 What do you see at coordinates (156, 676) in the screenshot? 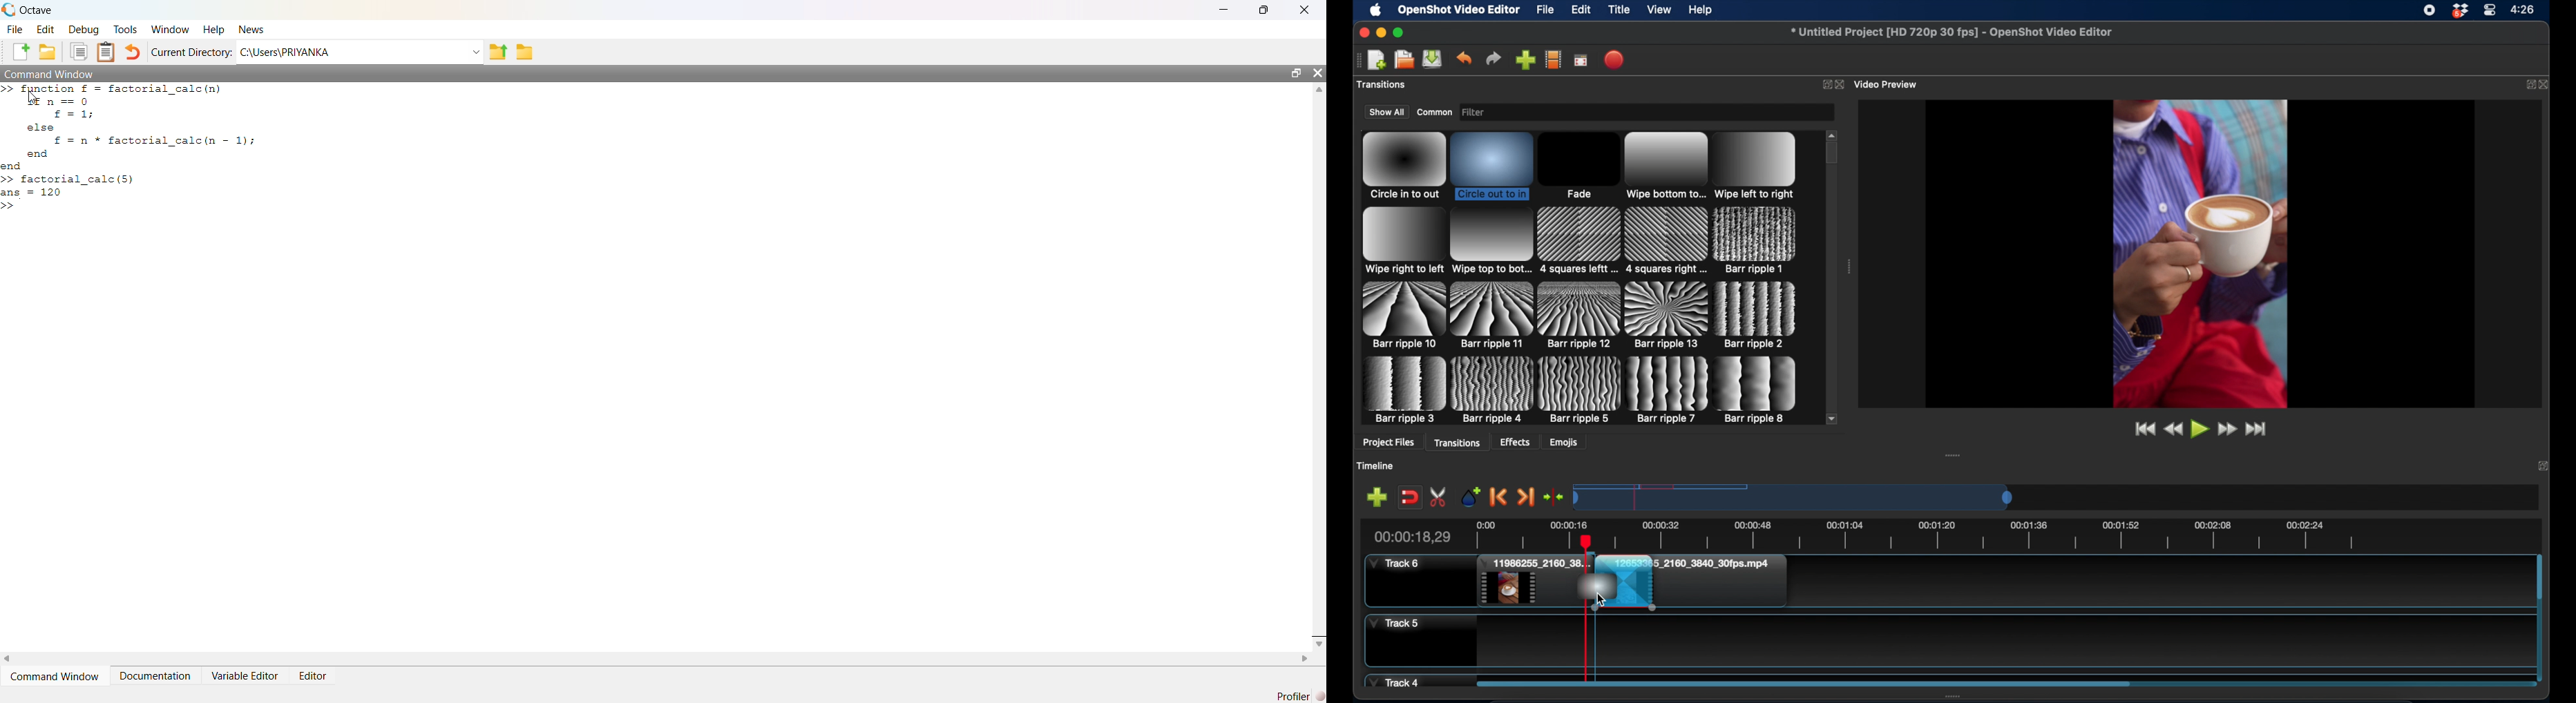
I see `Documentation` at bounding box center [156, 676].